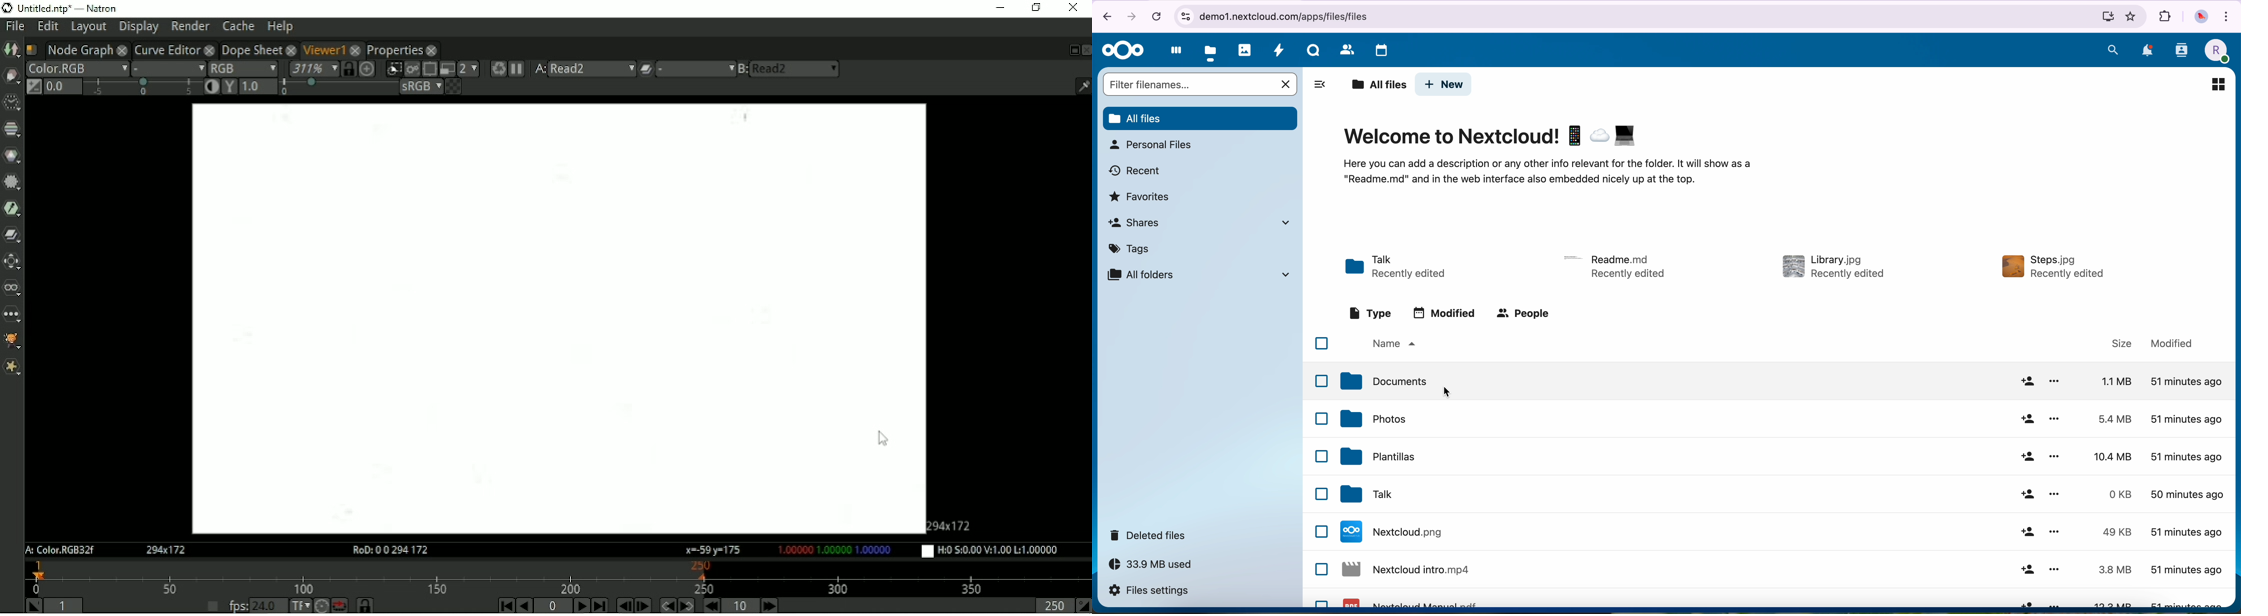 The width and height of the screenshot is (2268, 616). What do you see at coordinates (1370, 494) in the screenshot?
I see `talk` at bounding box center [1370, 494].